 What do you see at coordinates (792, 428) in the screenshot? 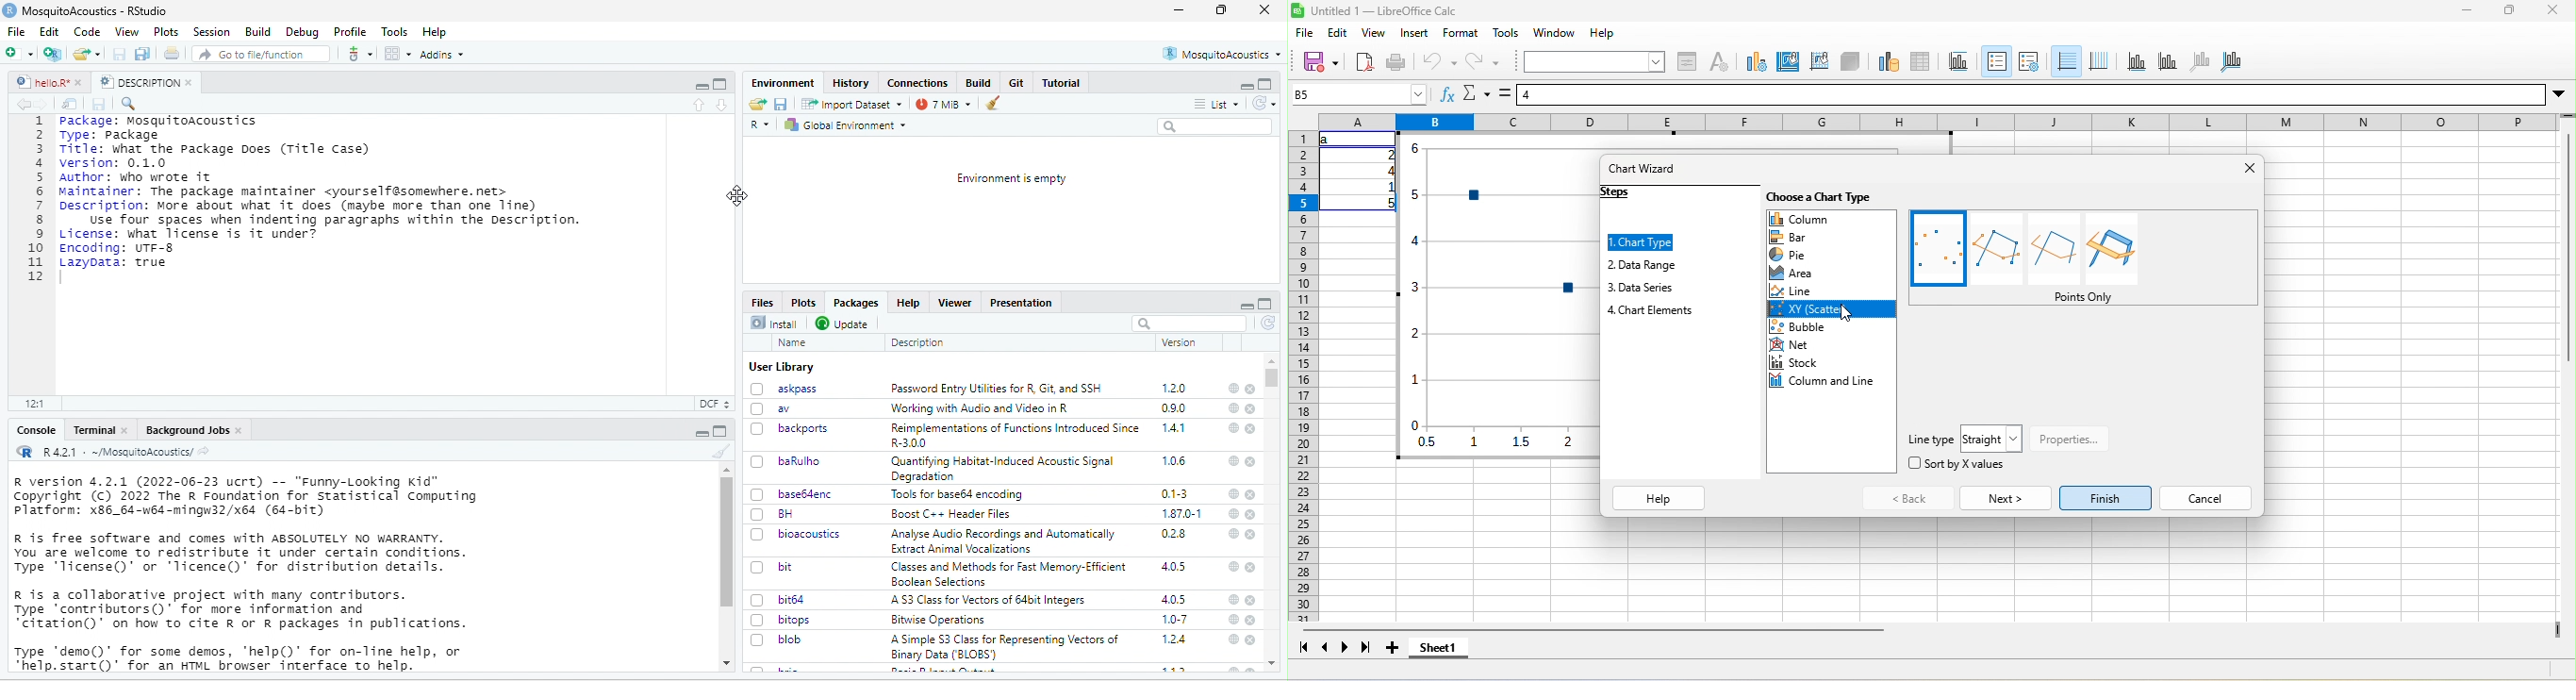
I see `backports` at bounding box center [792, 428].